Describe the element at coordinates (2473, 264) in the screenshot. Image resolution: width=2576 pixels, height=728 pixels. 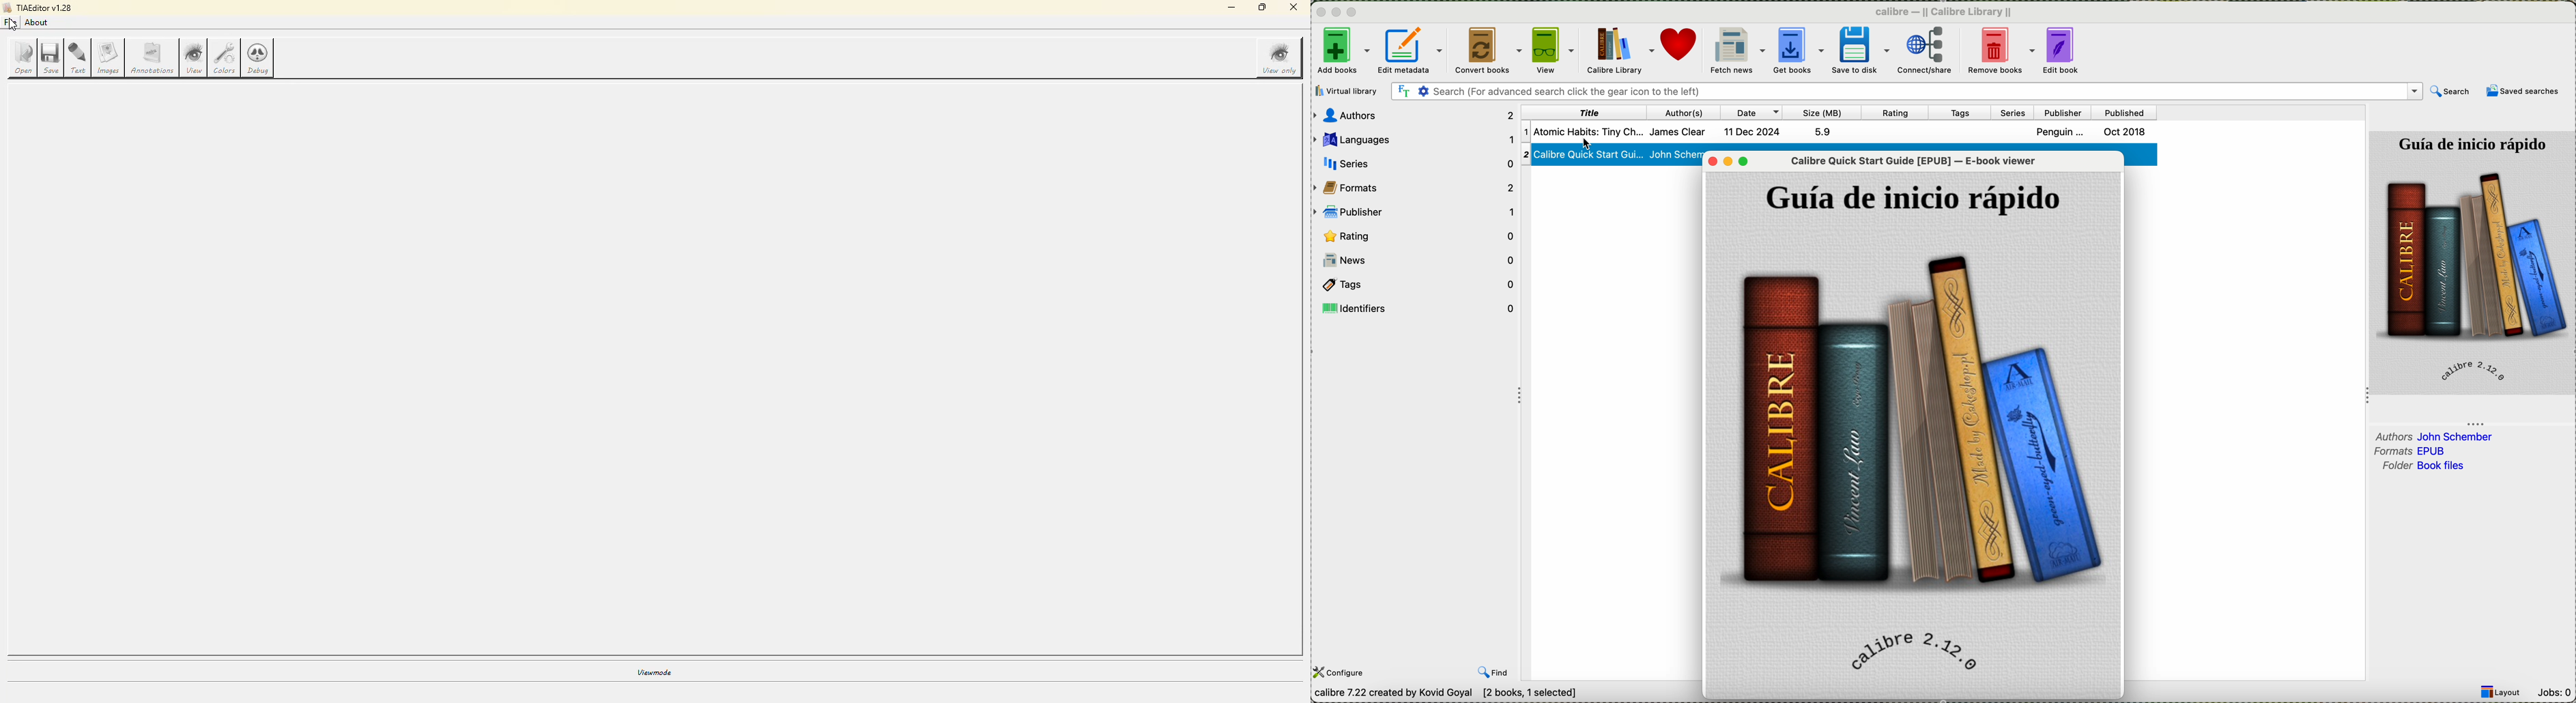
I see `book cover preview` at that location.